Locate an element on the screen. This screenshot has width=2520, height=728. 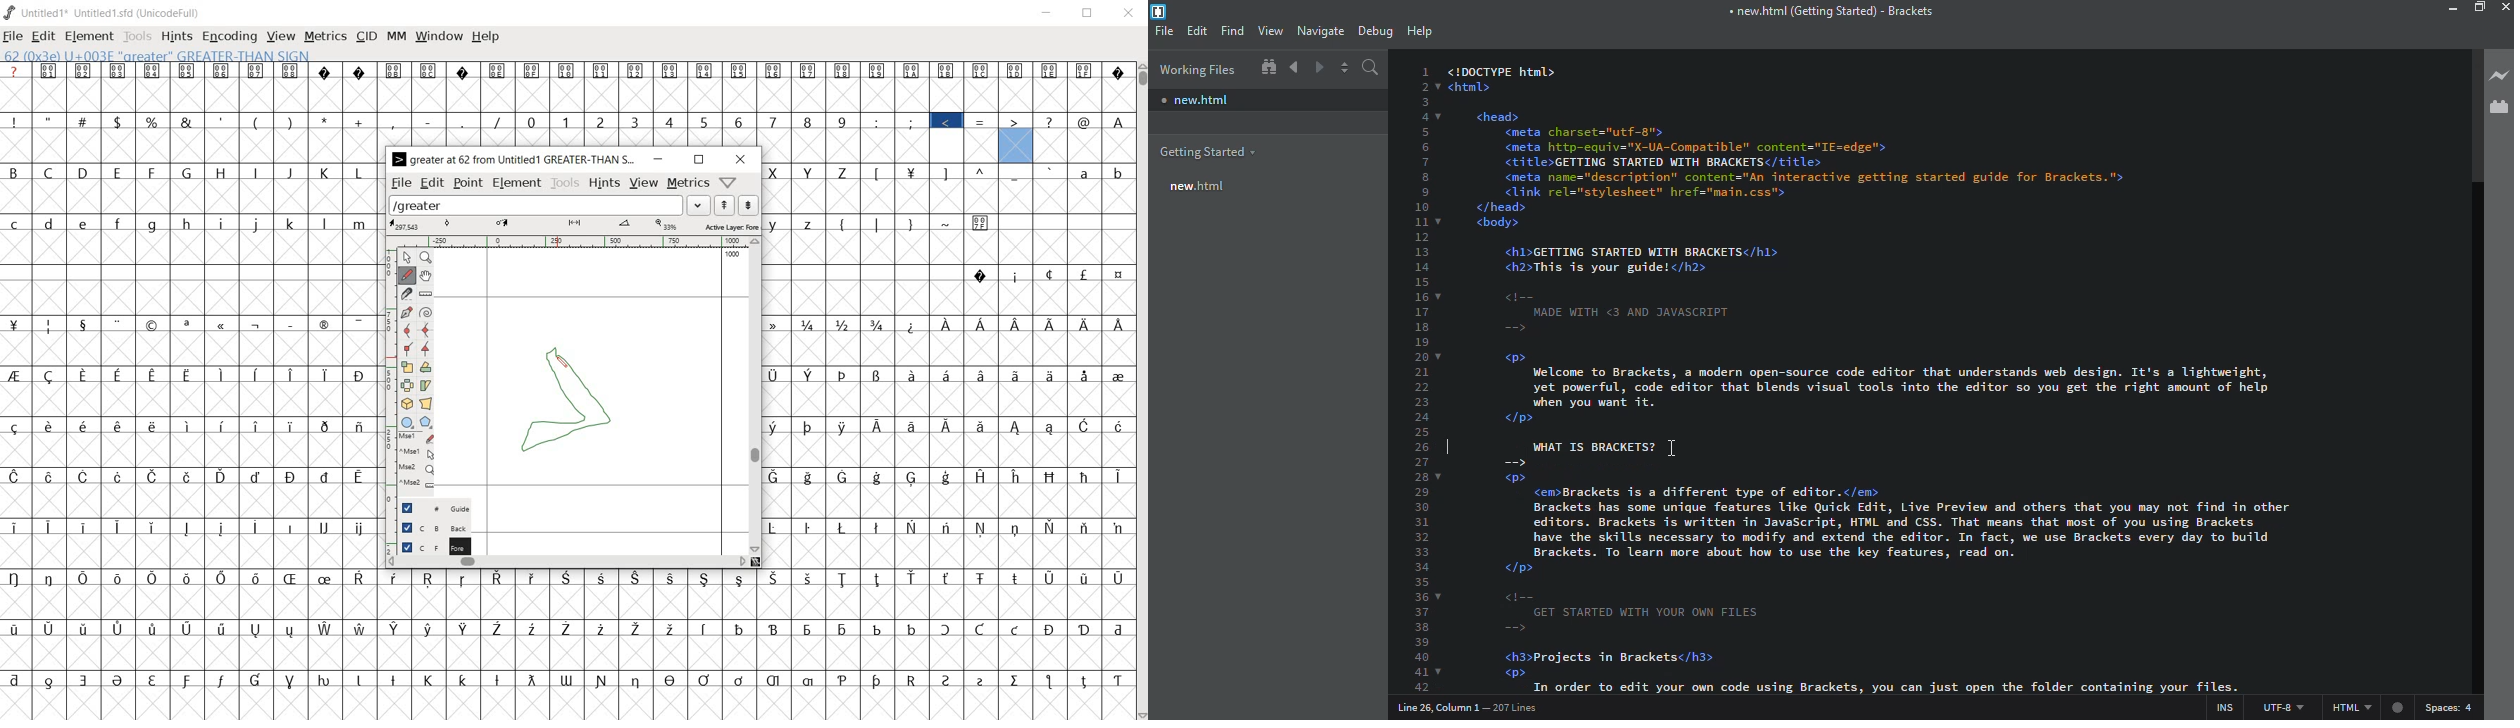
active layer: foreground is located at coordinates (574, 225).